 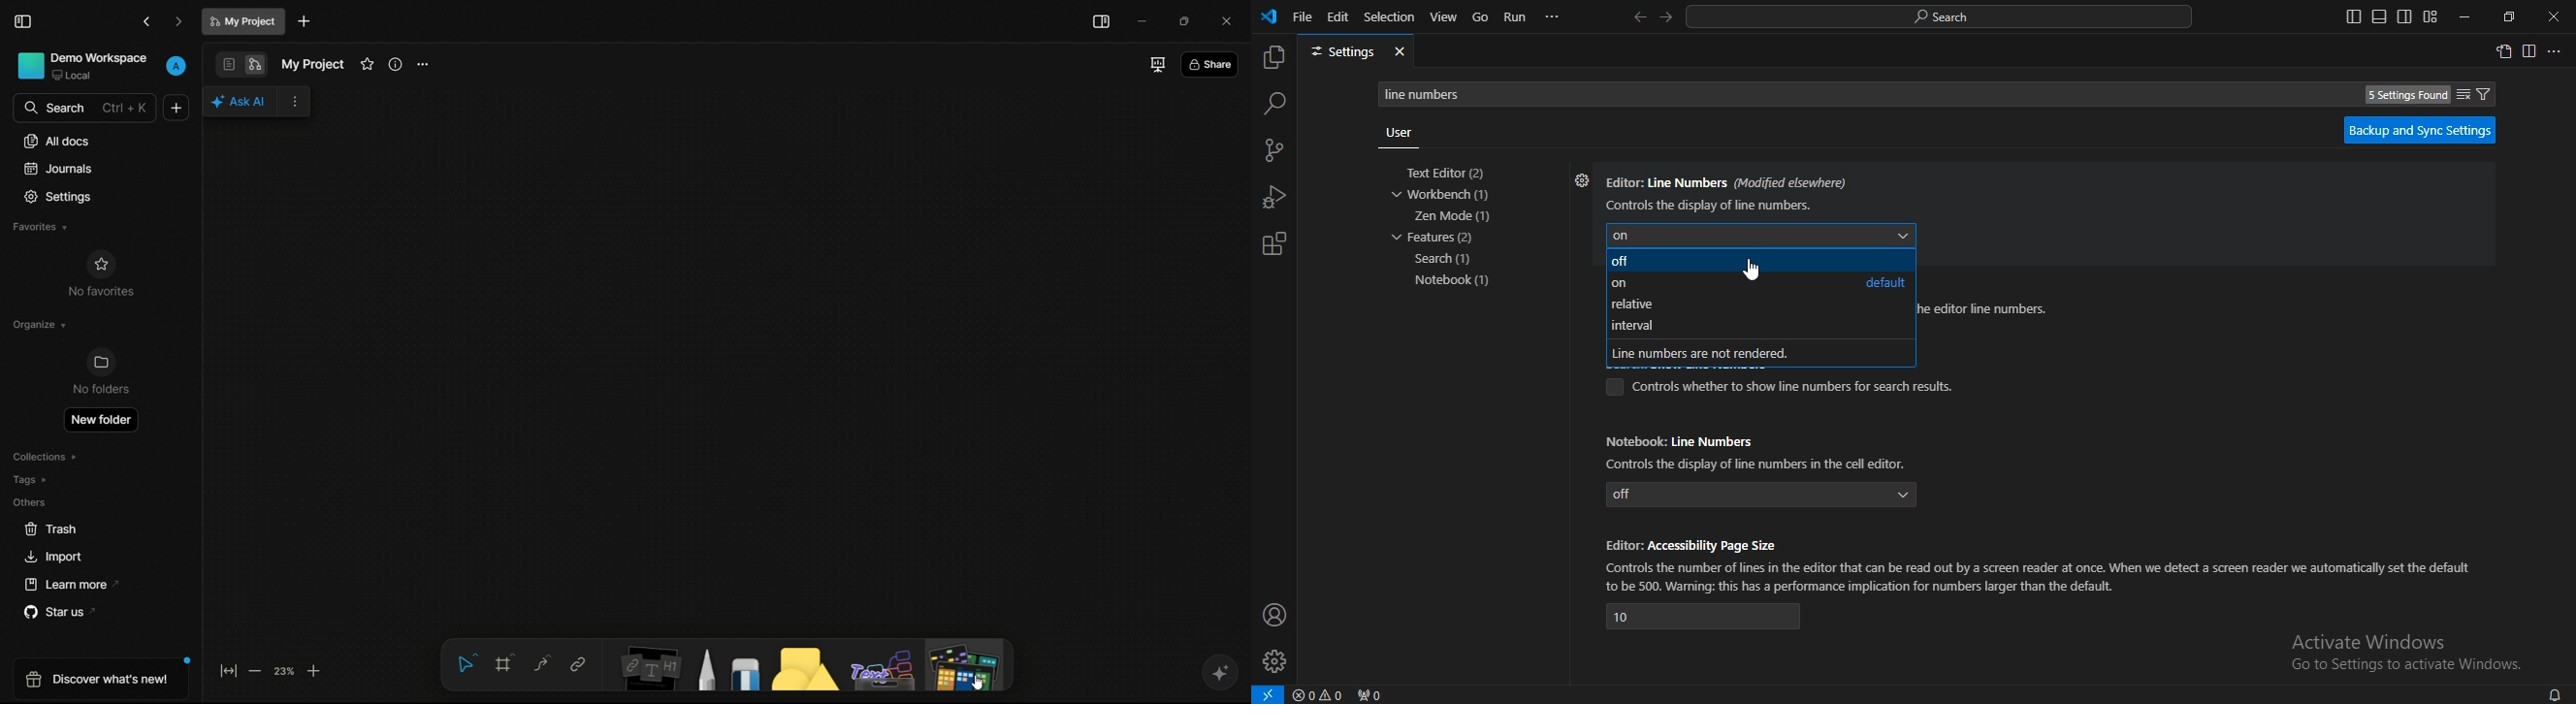 What do you see at coordinates (177, 64) in the screenshot?
I see `profile icon` at bounding box center [177, 64].